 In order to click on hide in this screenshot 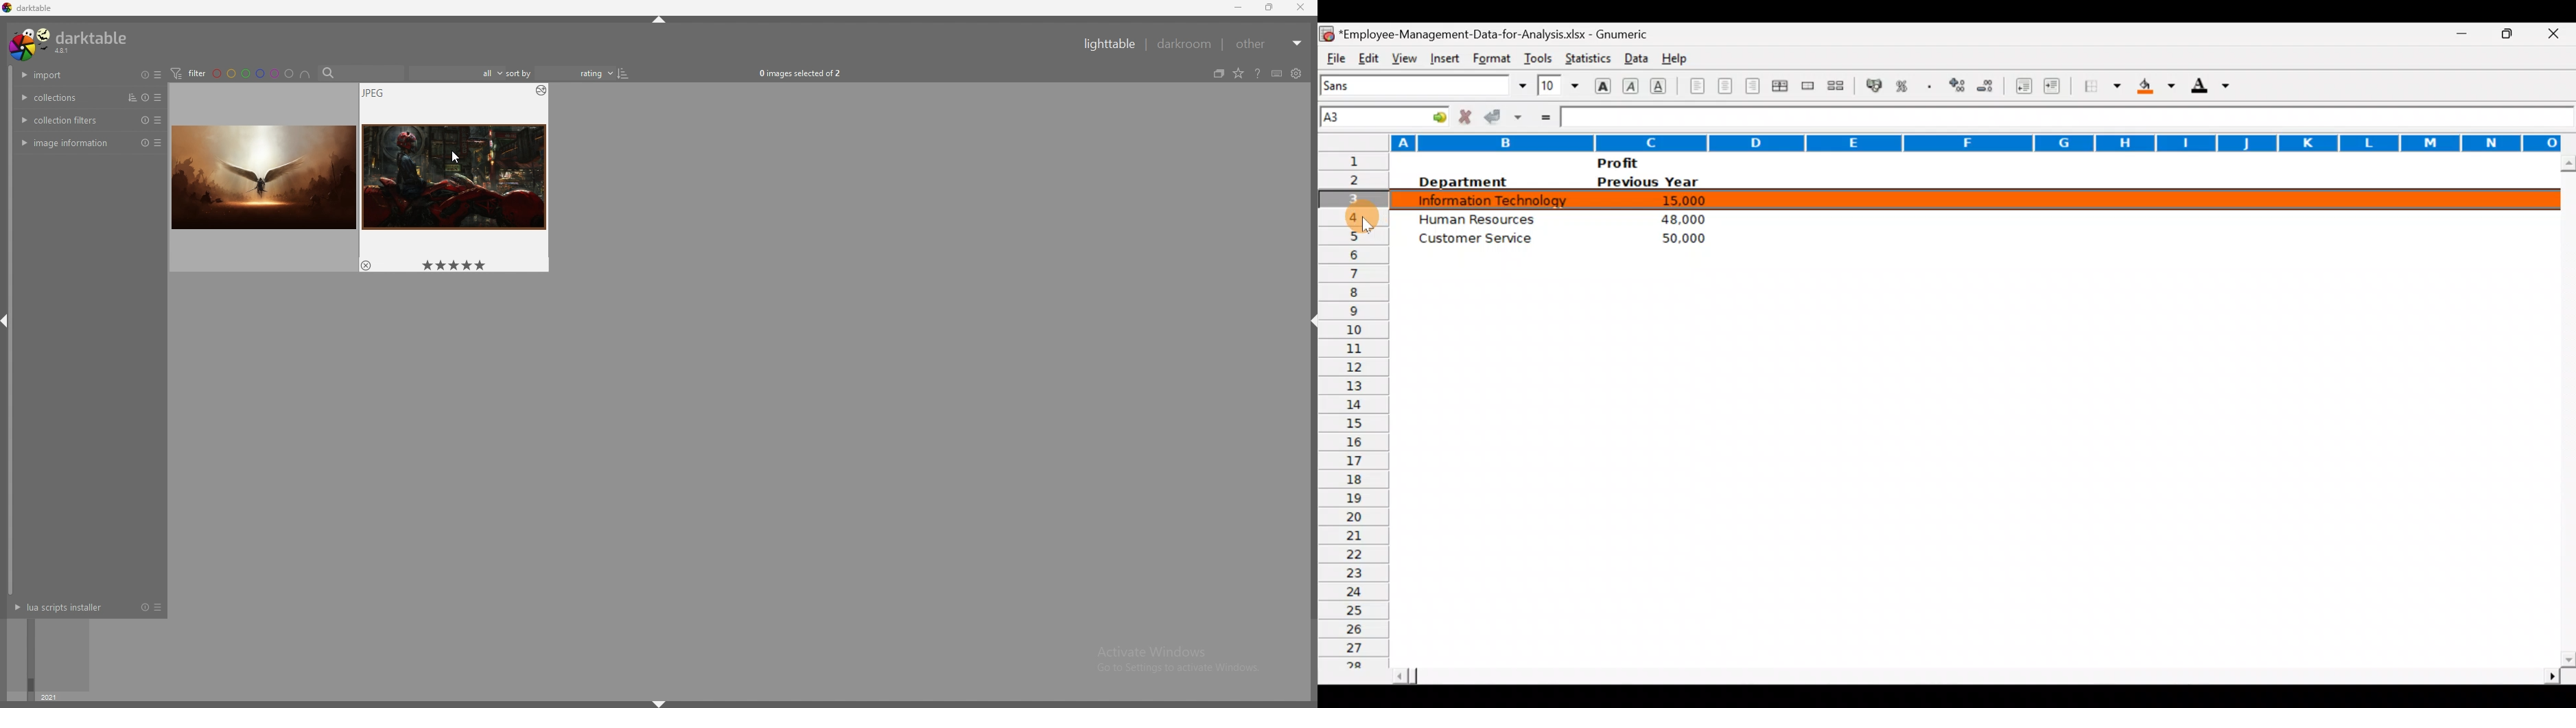, I will do `click(1309, 322)`.